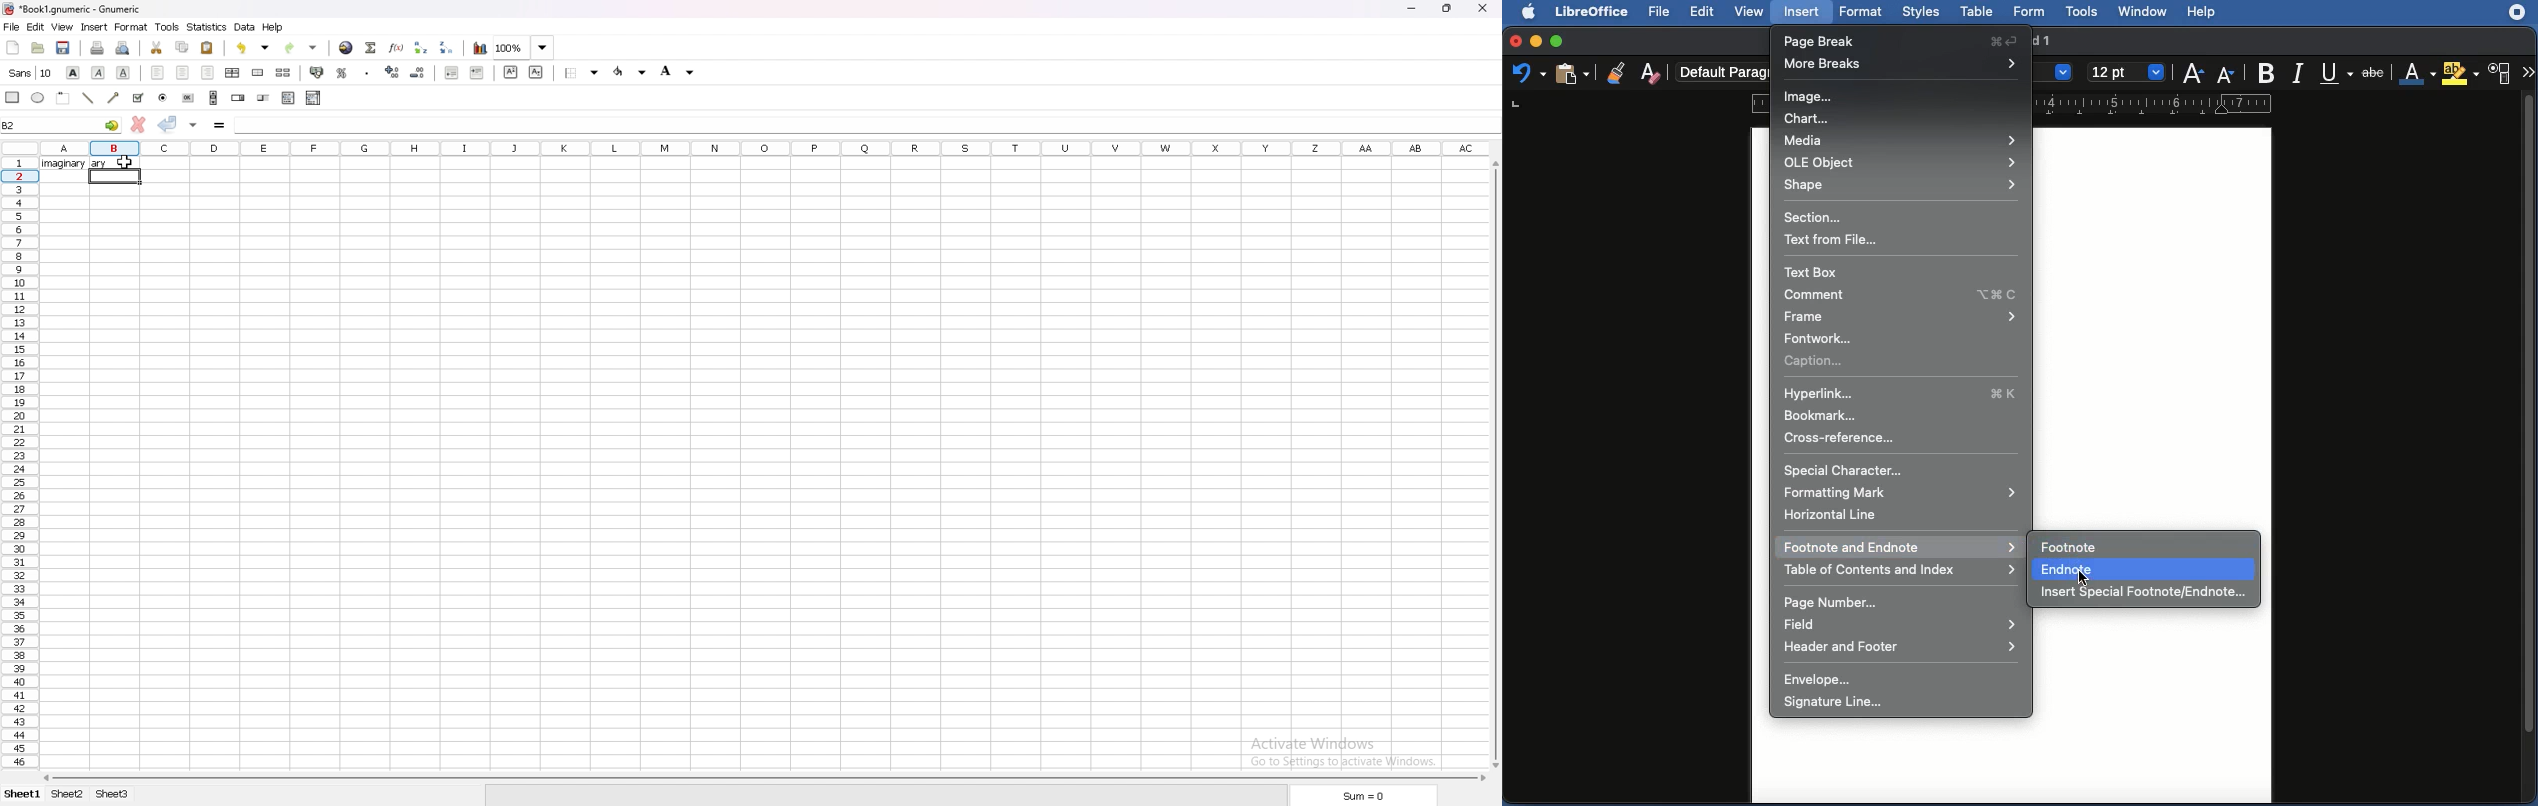 The image size is (2548, 812). Describe the element at coordinates (2201, 12) in the screenshot. I see `help` at that location.